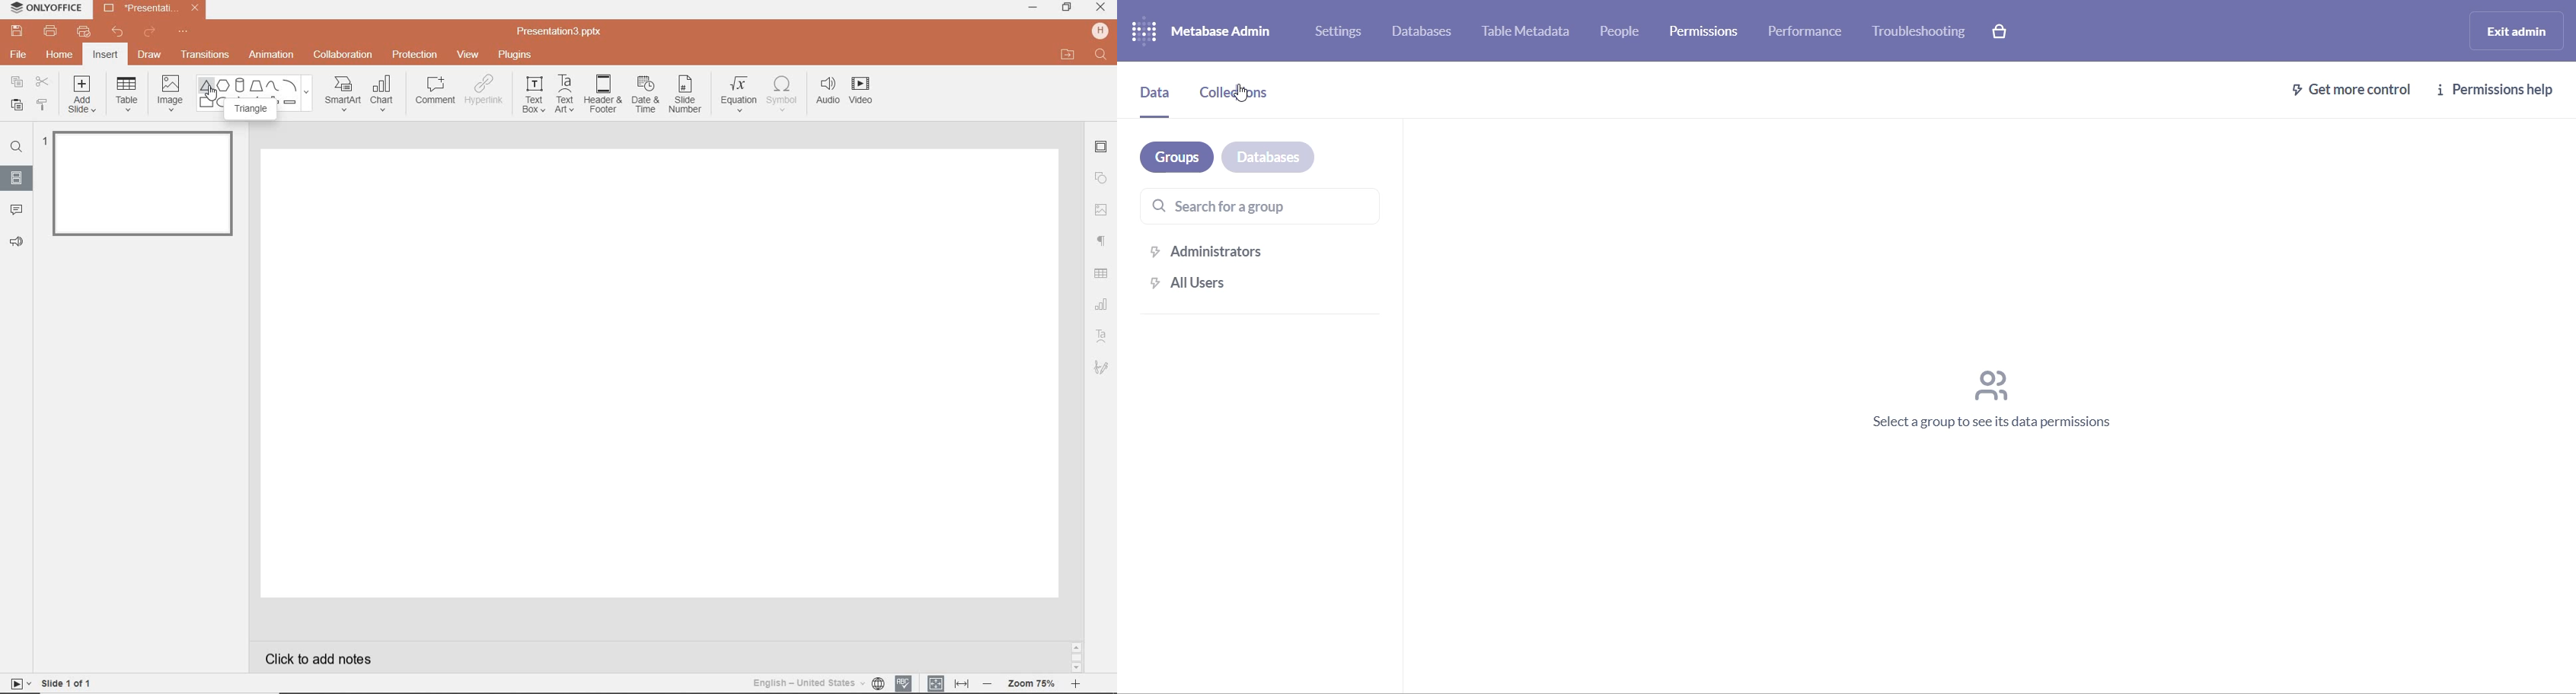  Describe the element at coordinates (469, 56) in the screenshot. I see `VIEW` at that location.